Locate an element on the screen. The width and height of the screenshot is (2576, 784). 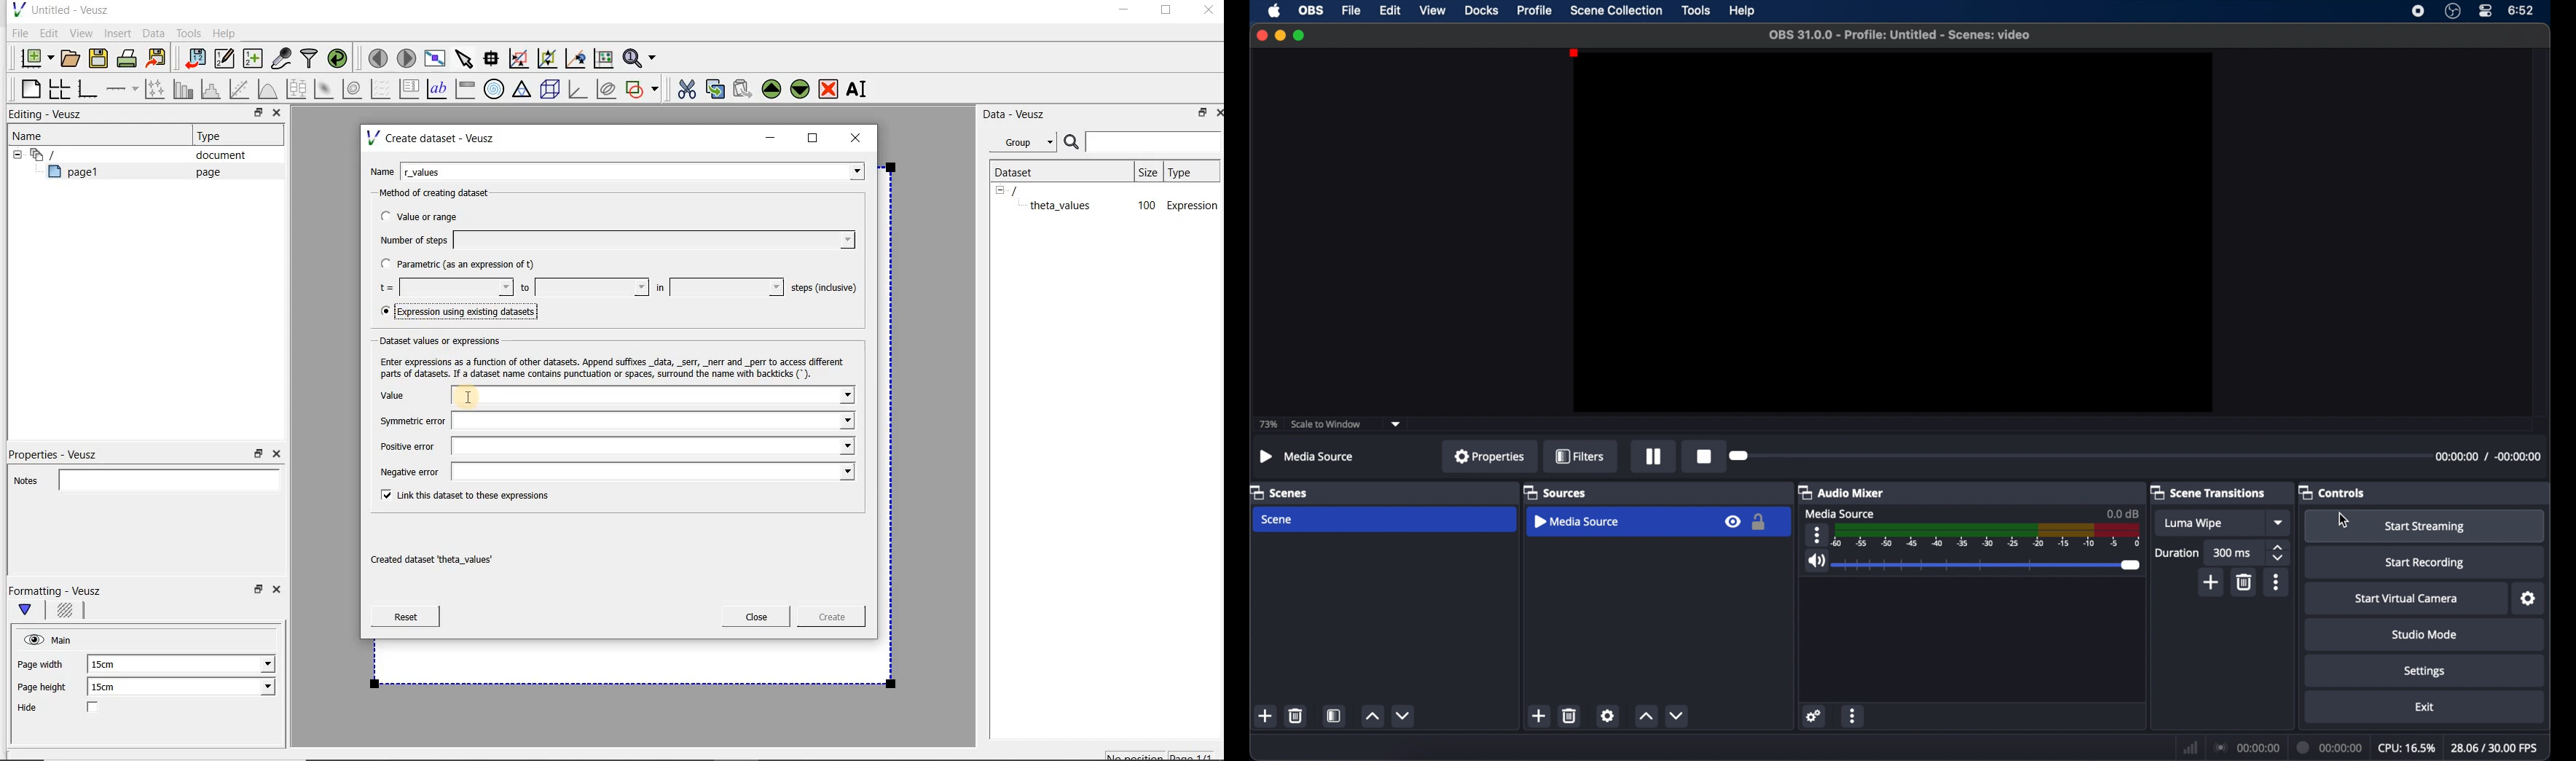
more options is located at coordinates (1818, 535).